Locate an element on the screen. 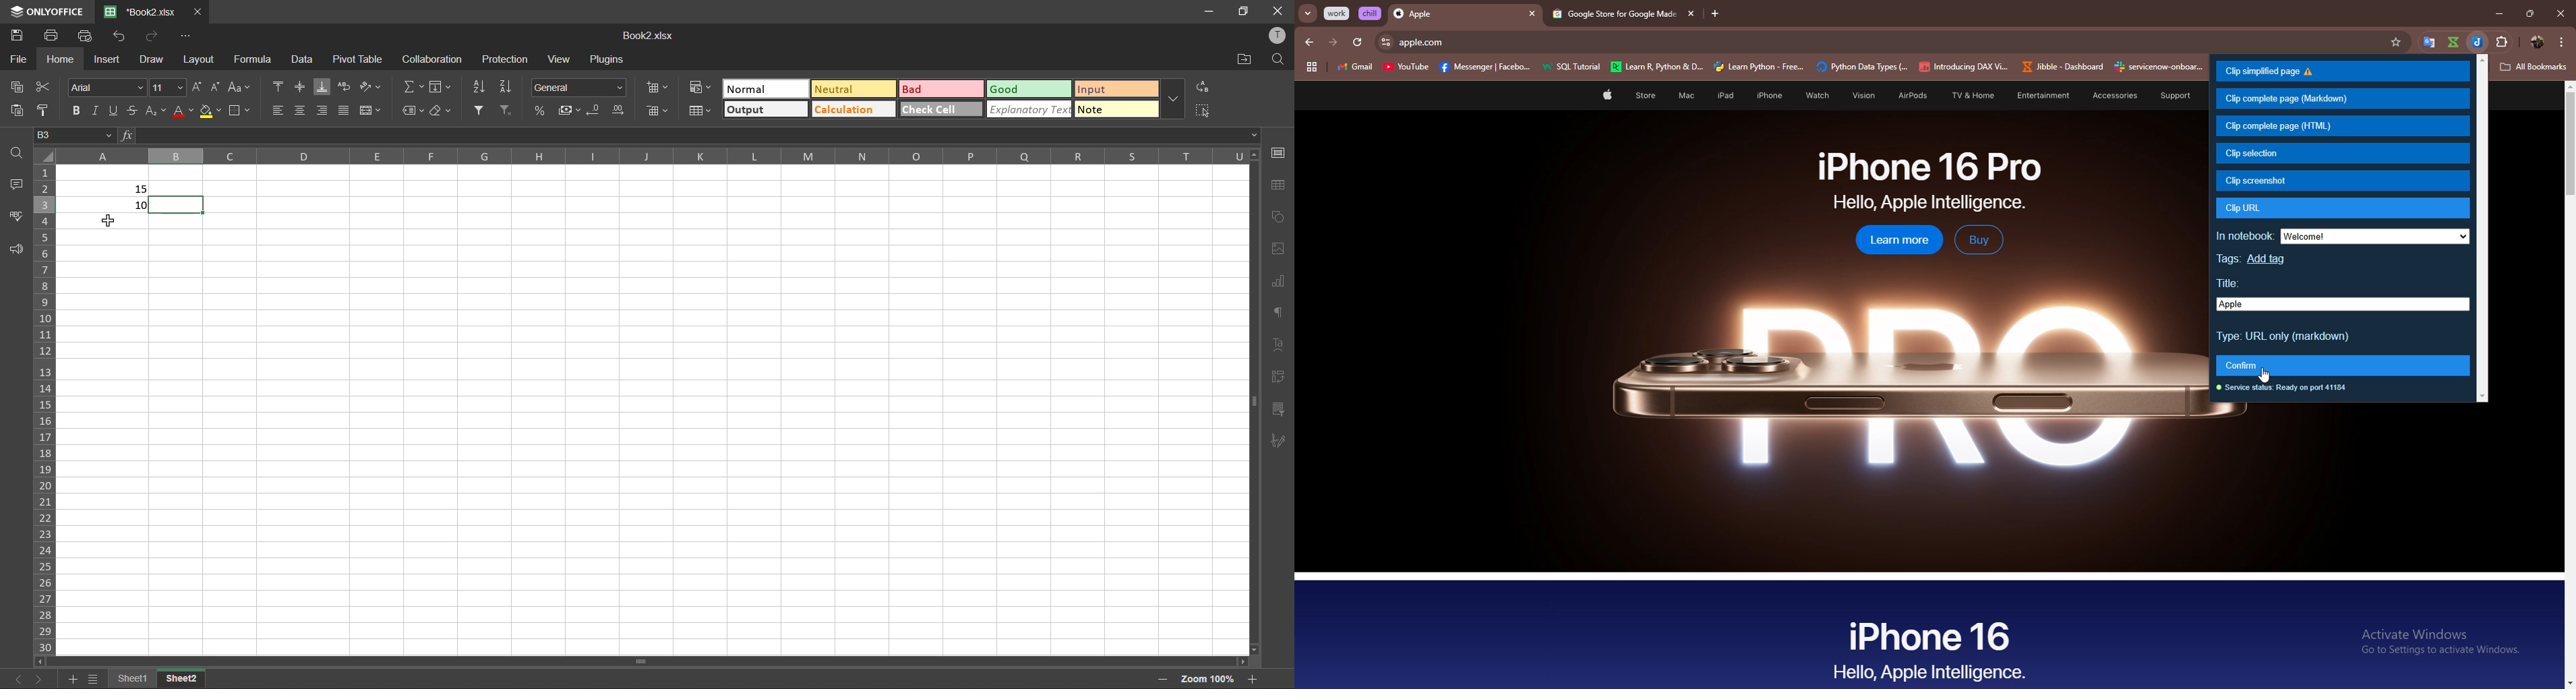 The width and height of the screenshot is (2576, 700). tags is located at coordinates (2230, 261).